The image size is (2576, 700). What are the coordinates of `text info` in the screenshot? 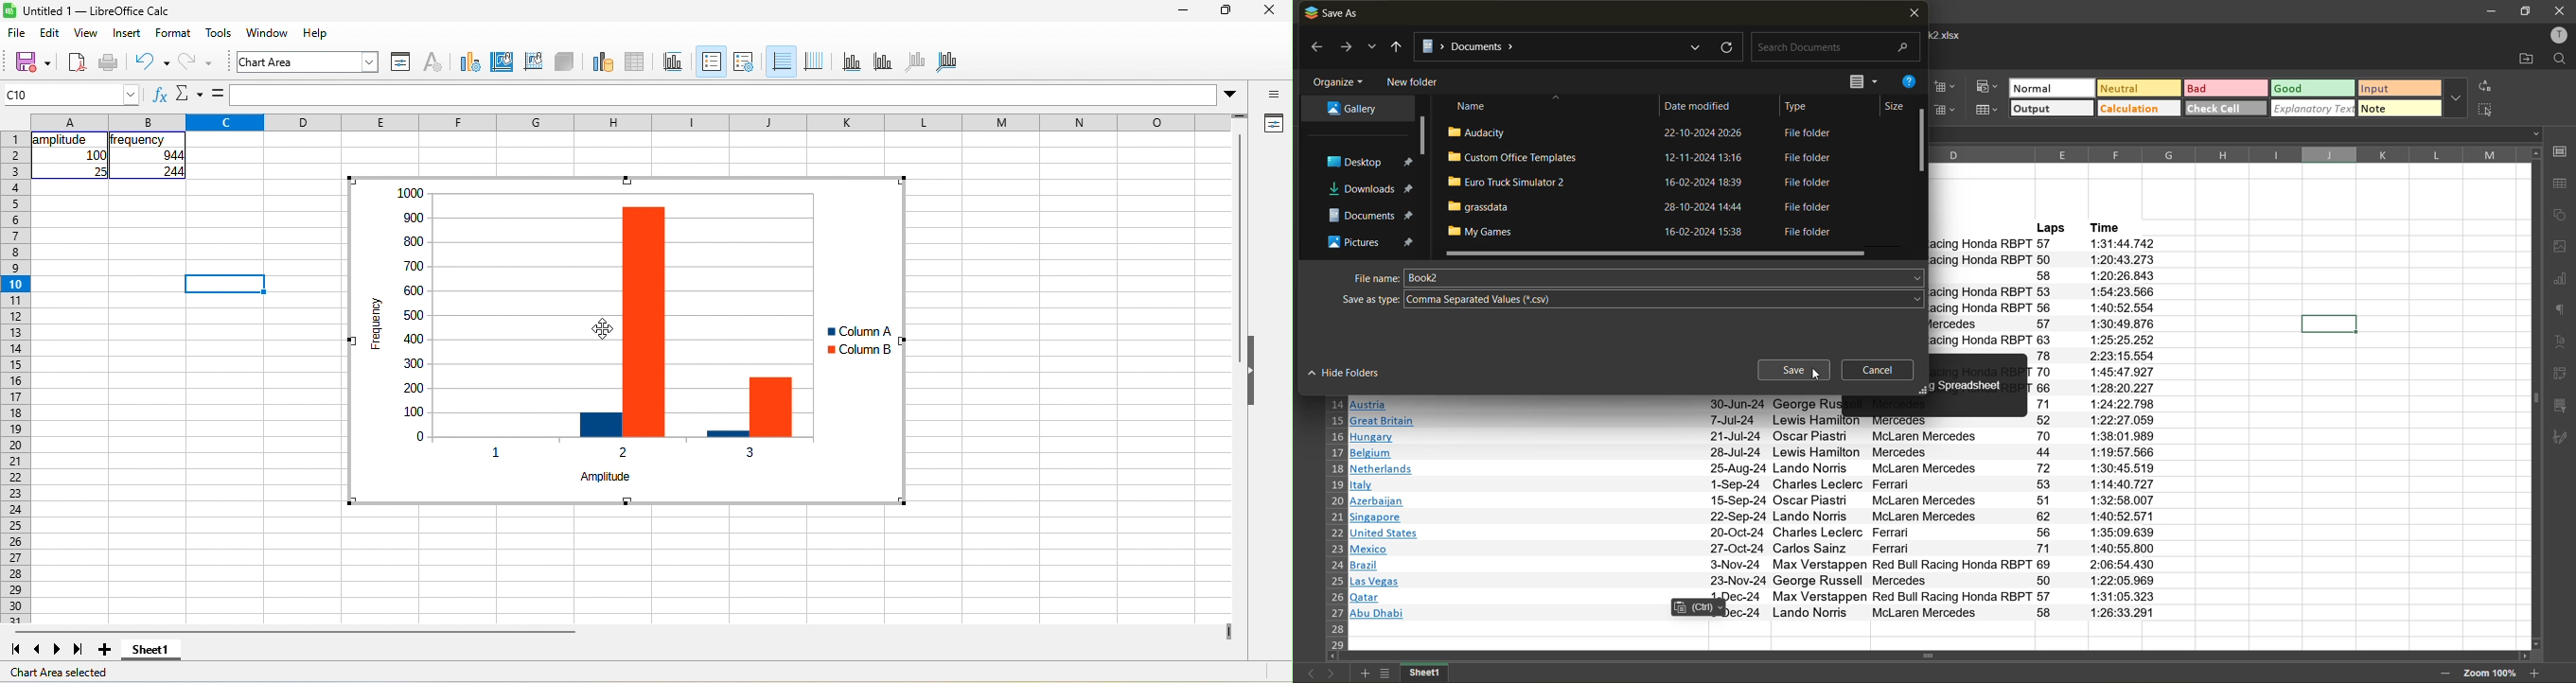 It's located at (1759, 533).